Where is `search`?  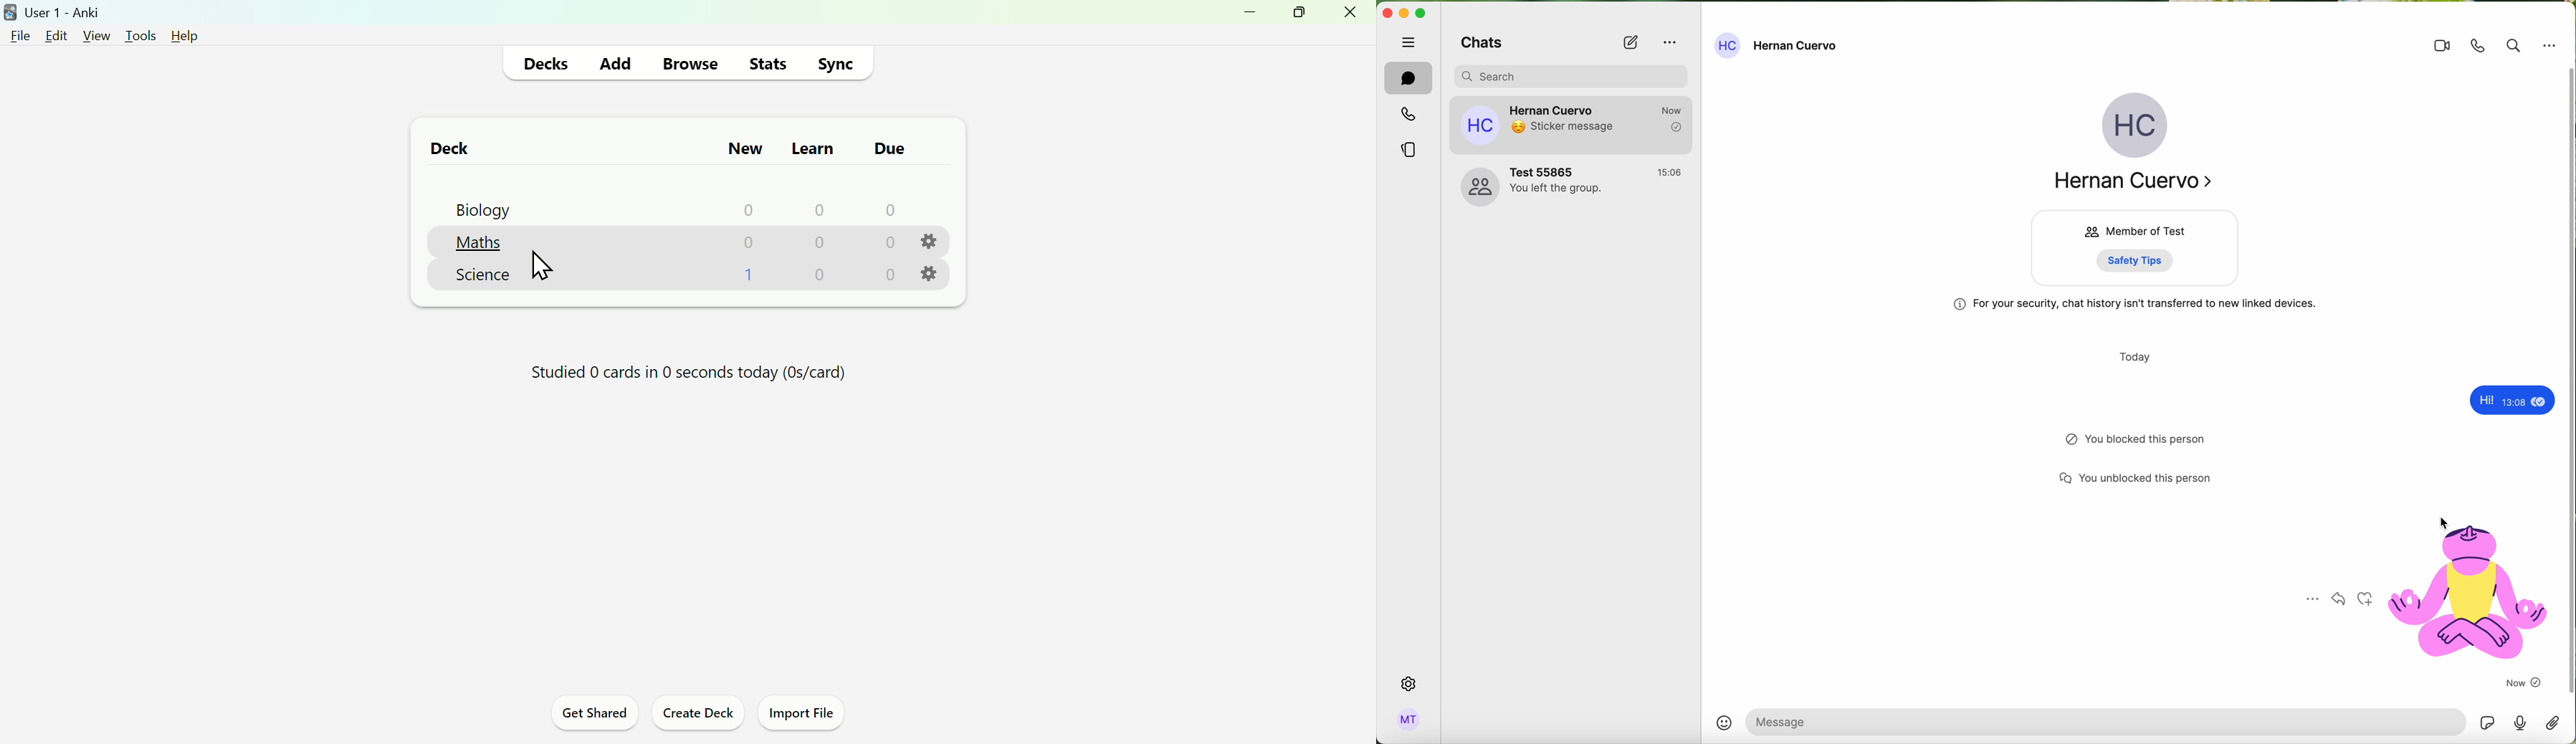 search is located at coordinates (2513, 45).